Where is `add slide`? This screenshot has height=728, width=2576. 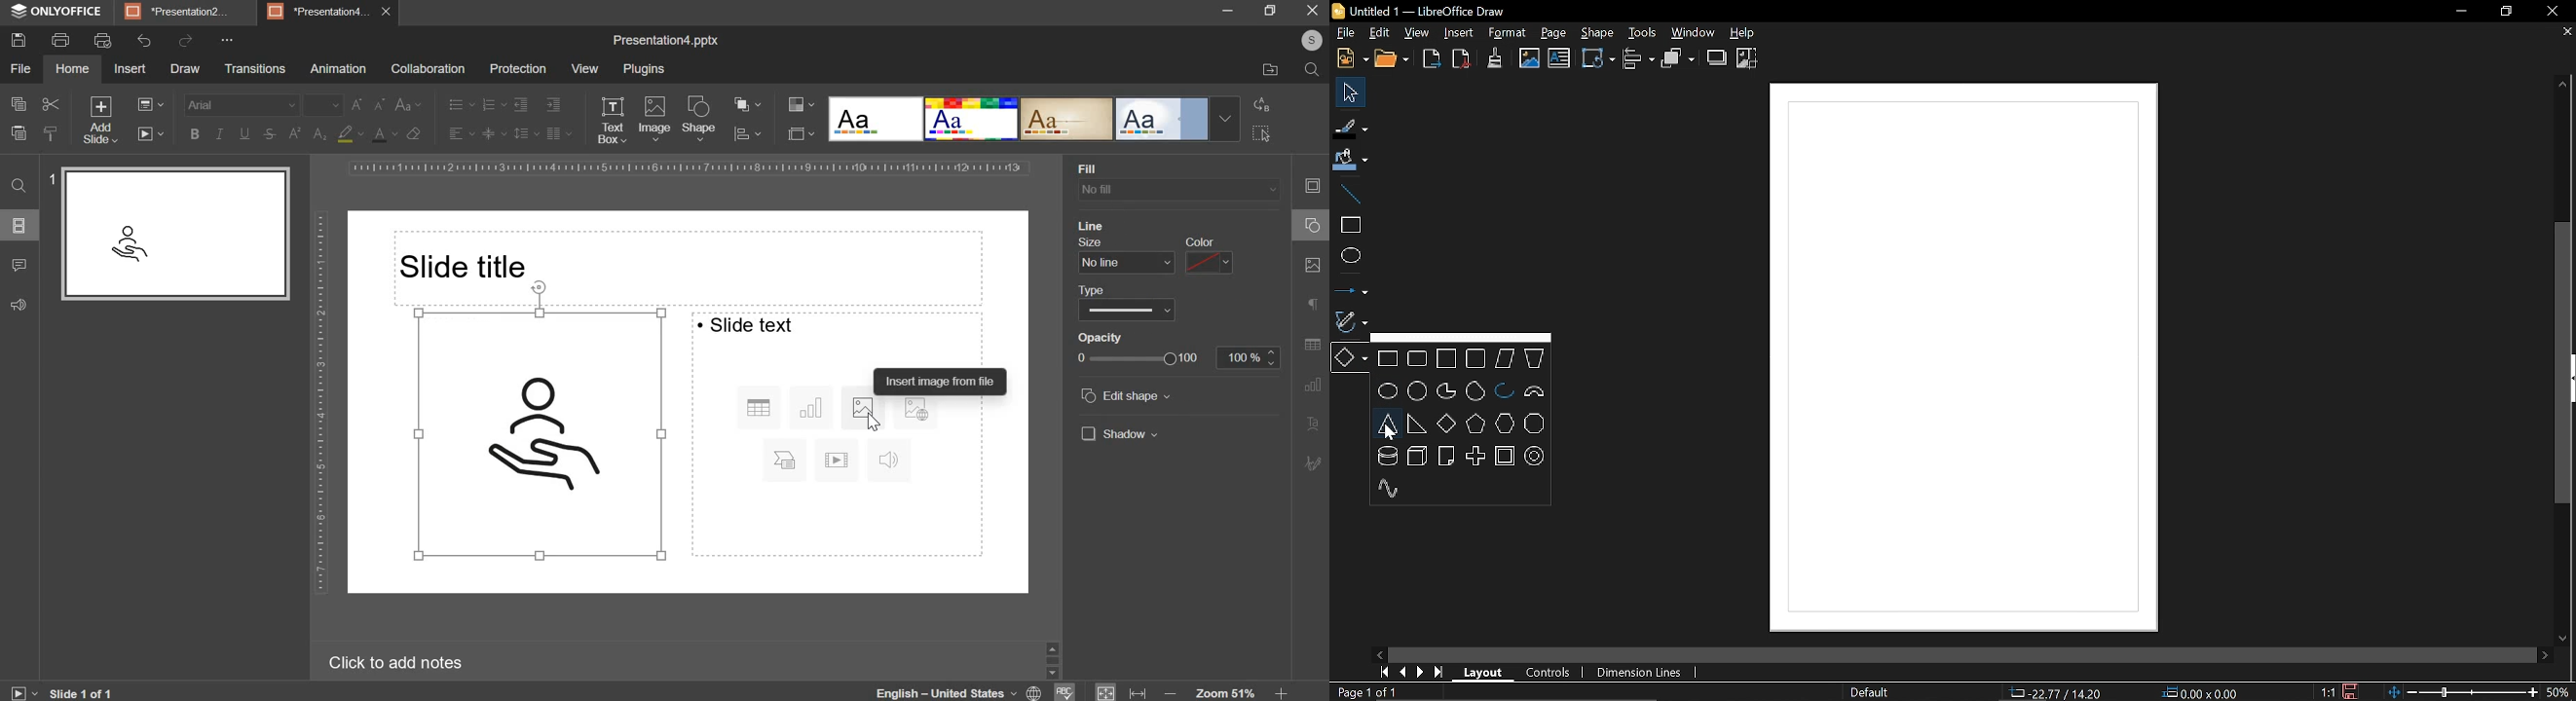
add slide is located at coordinates (100, 121).